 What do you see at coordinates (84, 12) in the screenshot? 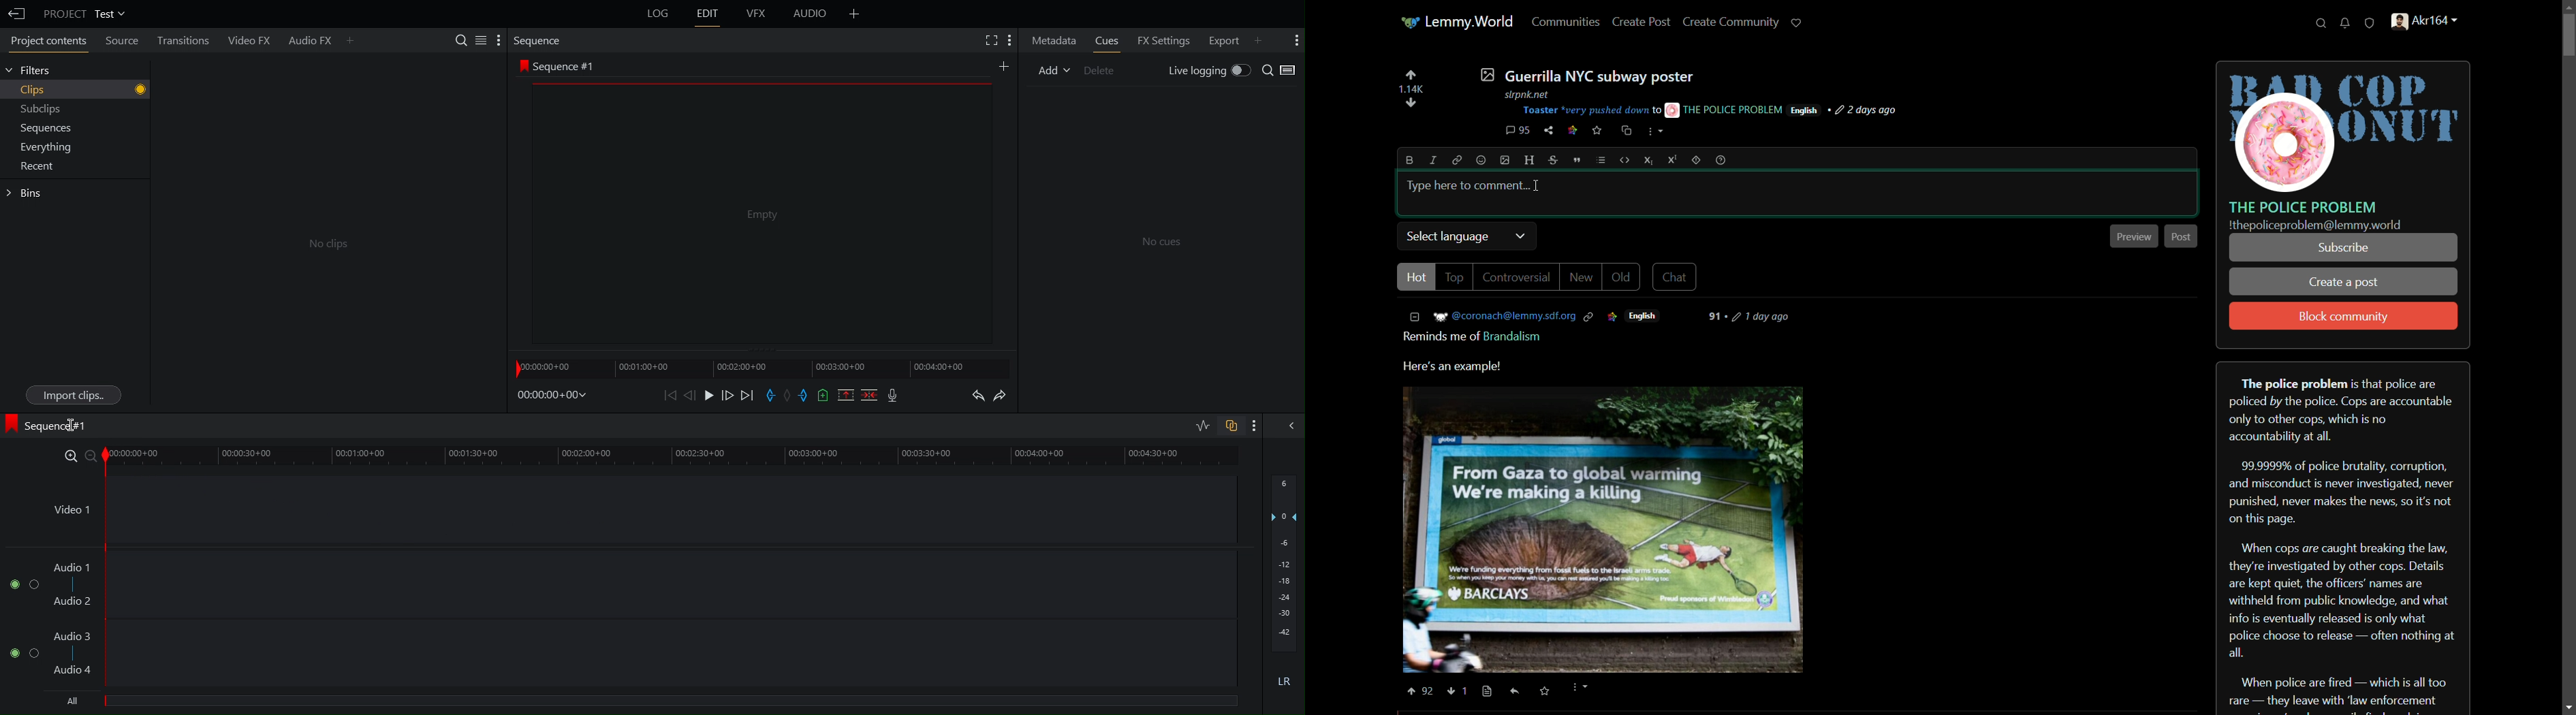
I see `Project Test` at bounding box center [84, 12].